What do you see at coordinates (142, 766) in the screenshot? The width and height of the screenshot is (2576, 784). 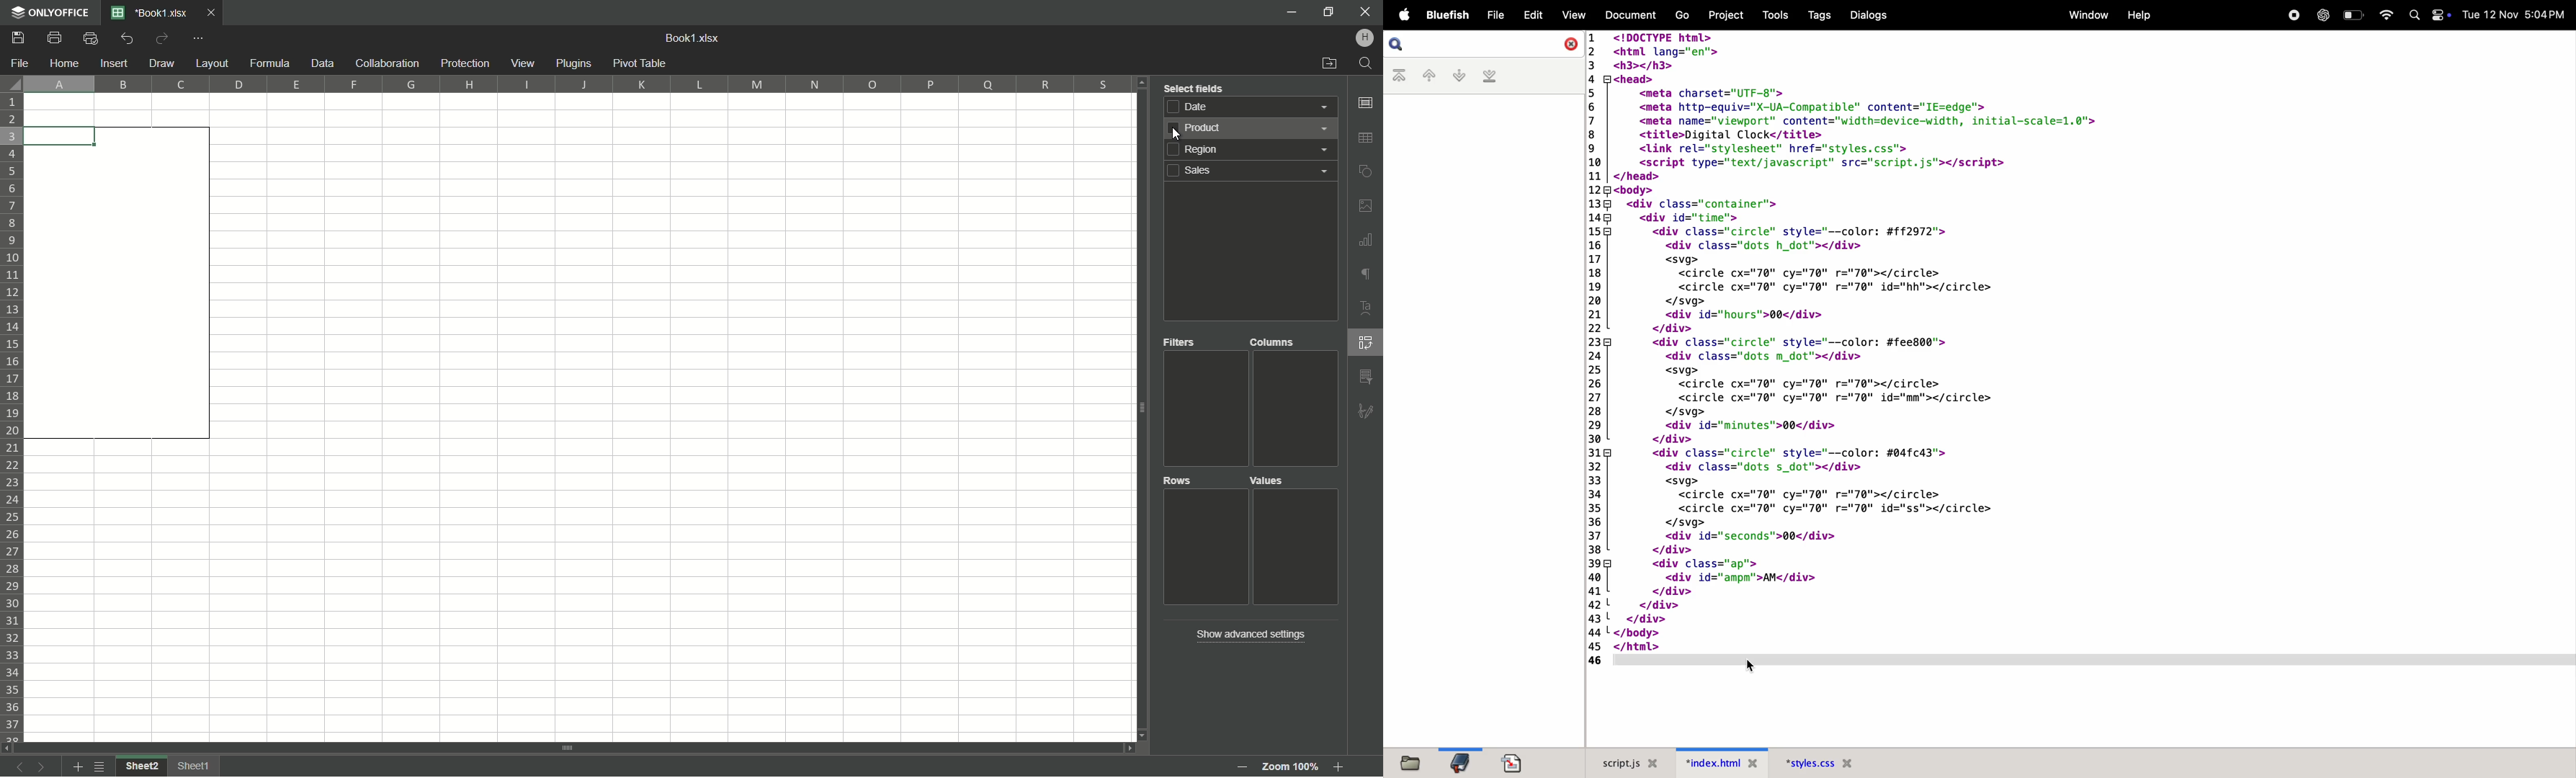 I see `Sheet 2` at bounding box center [142, 766].